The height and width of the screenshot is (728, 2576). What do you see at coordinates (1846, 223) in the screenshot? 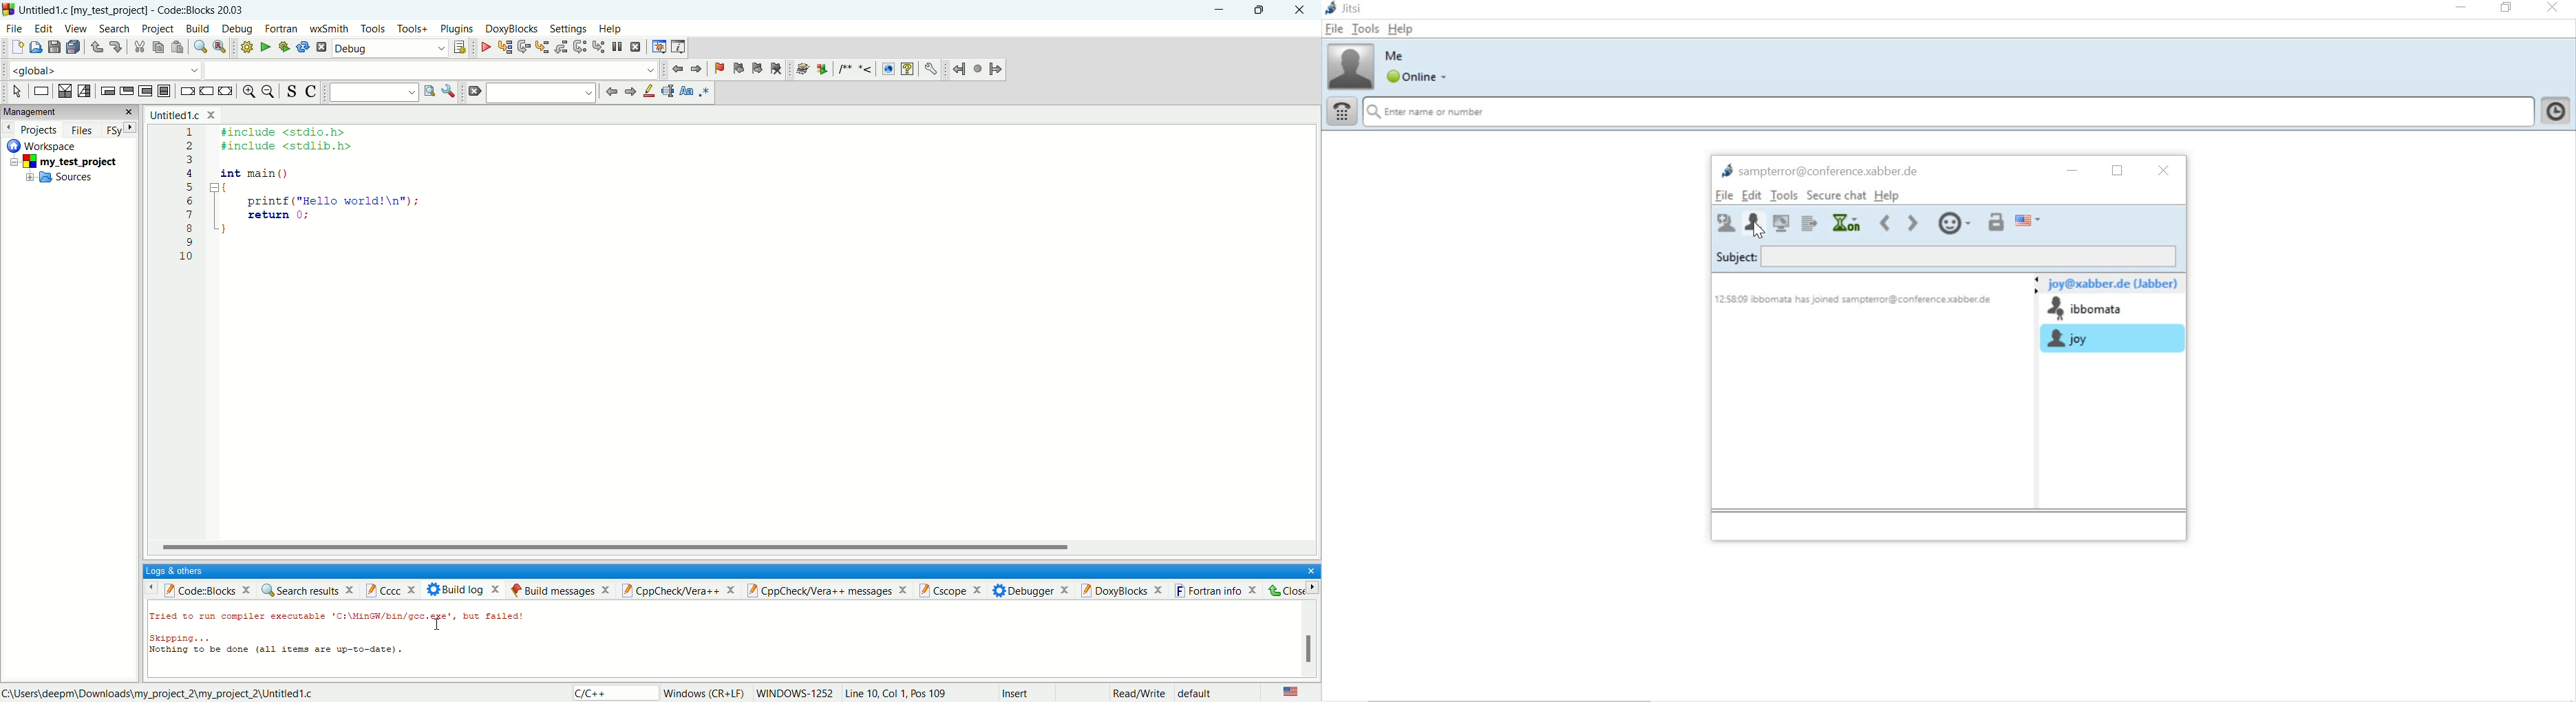
I see `history` at bounding box center [1846, 223].